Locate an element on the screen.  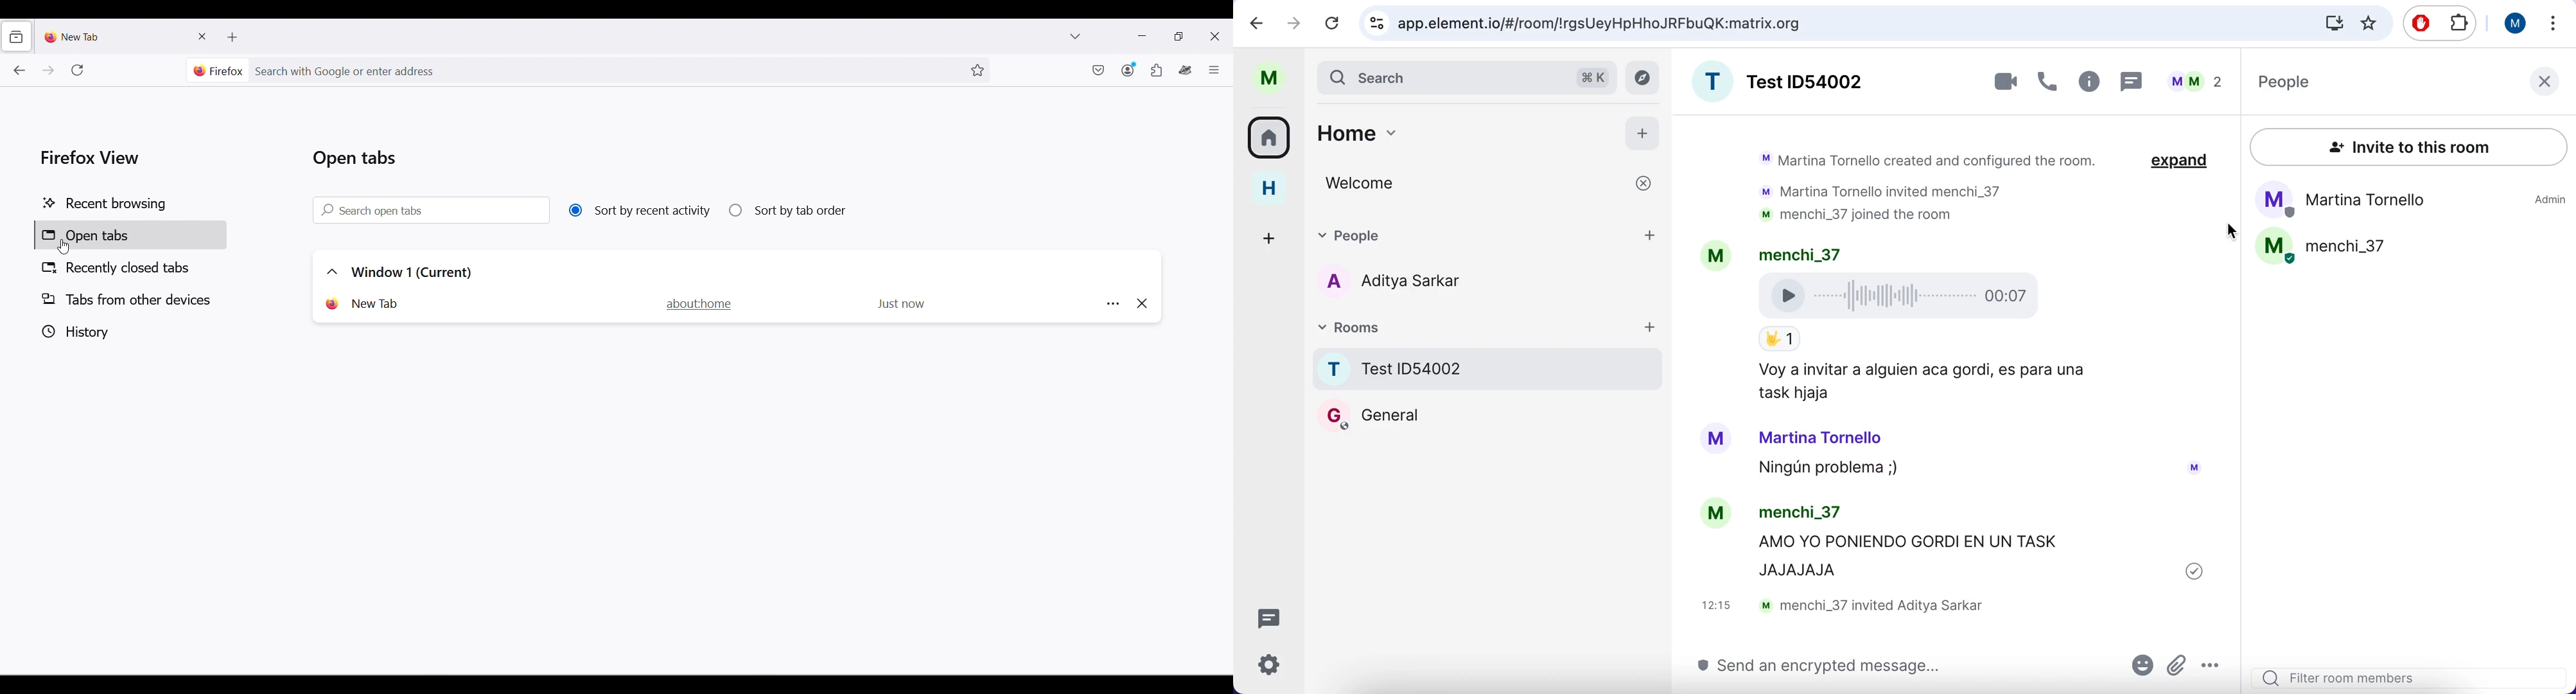
AMO YO PONIENDO GORDI EN UN TASK
JAJAJAJA is located at coordinates (1934, 558).